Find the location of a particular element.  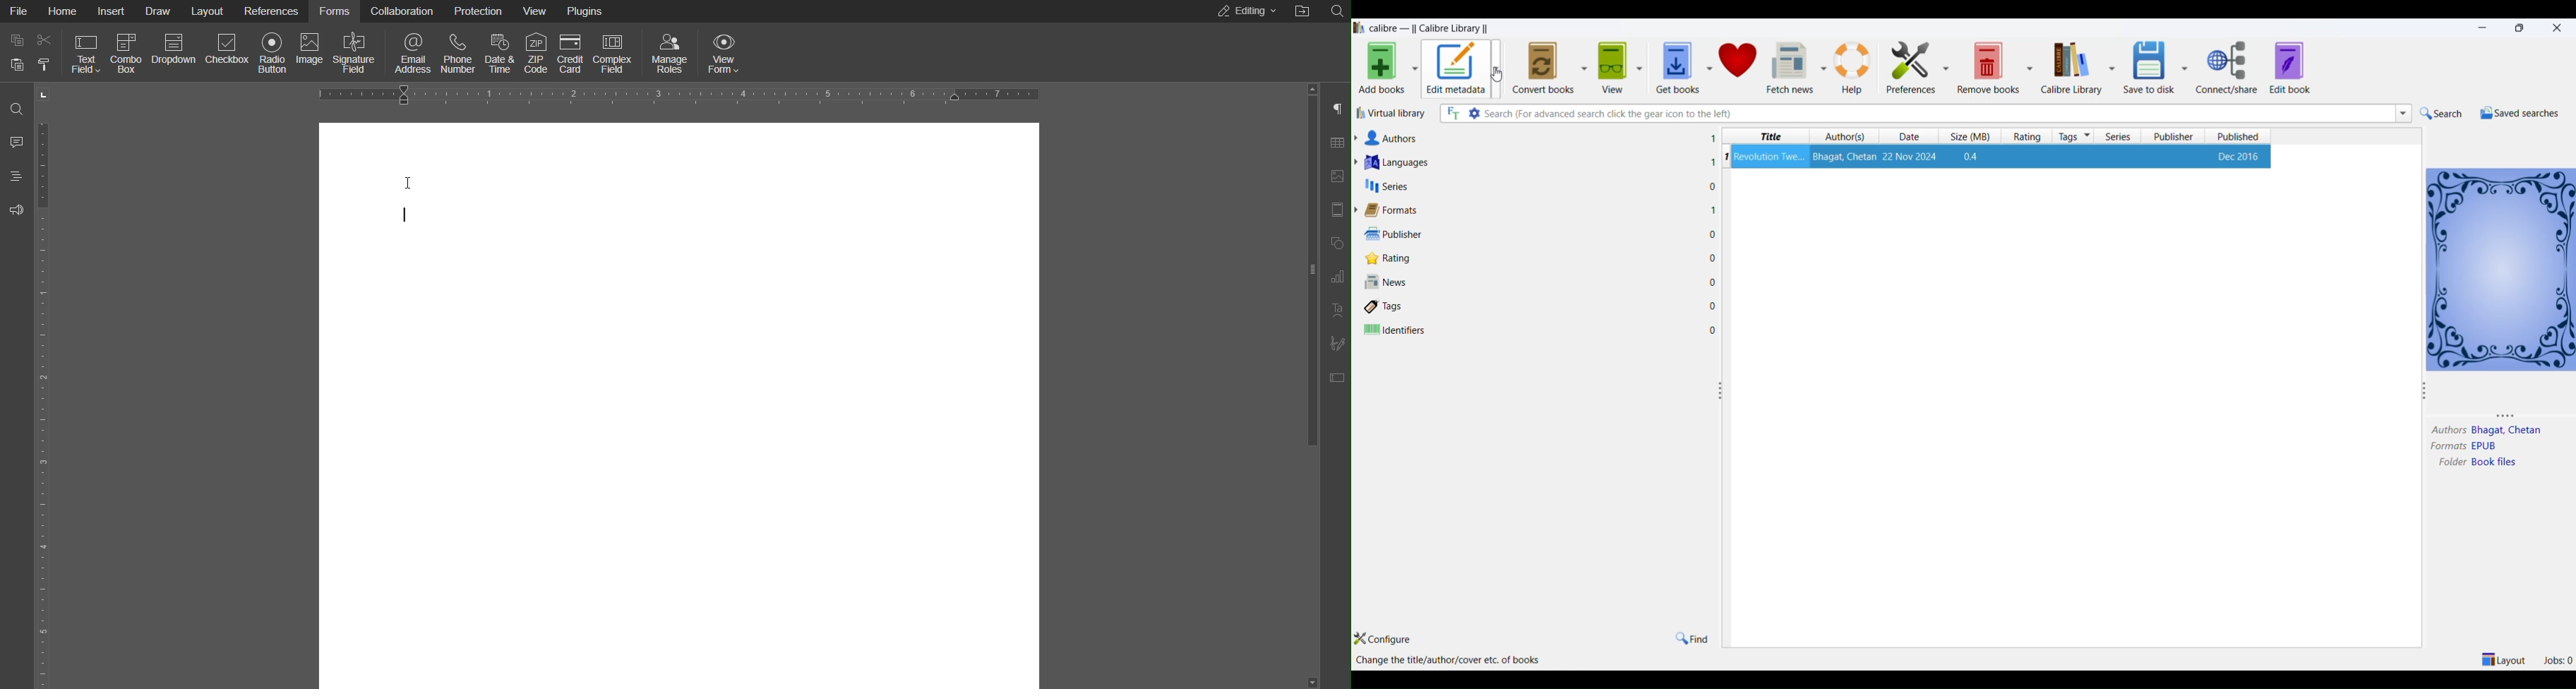

configure is located at coordinates (1390, 640).